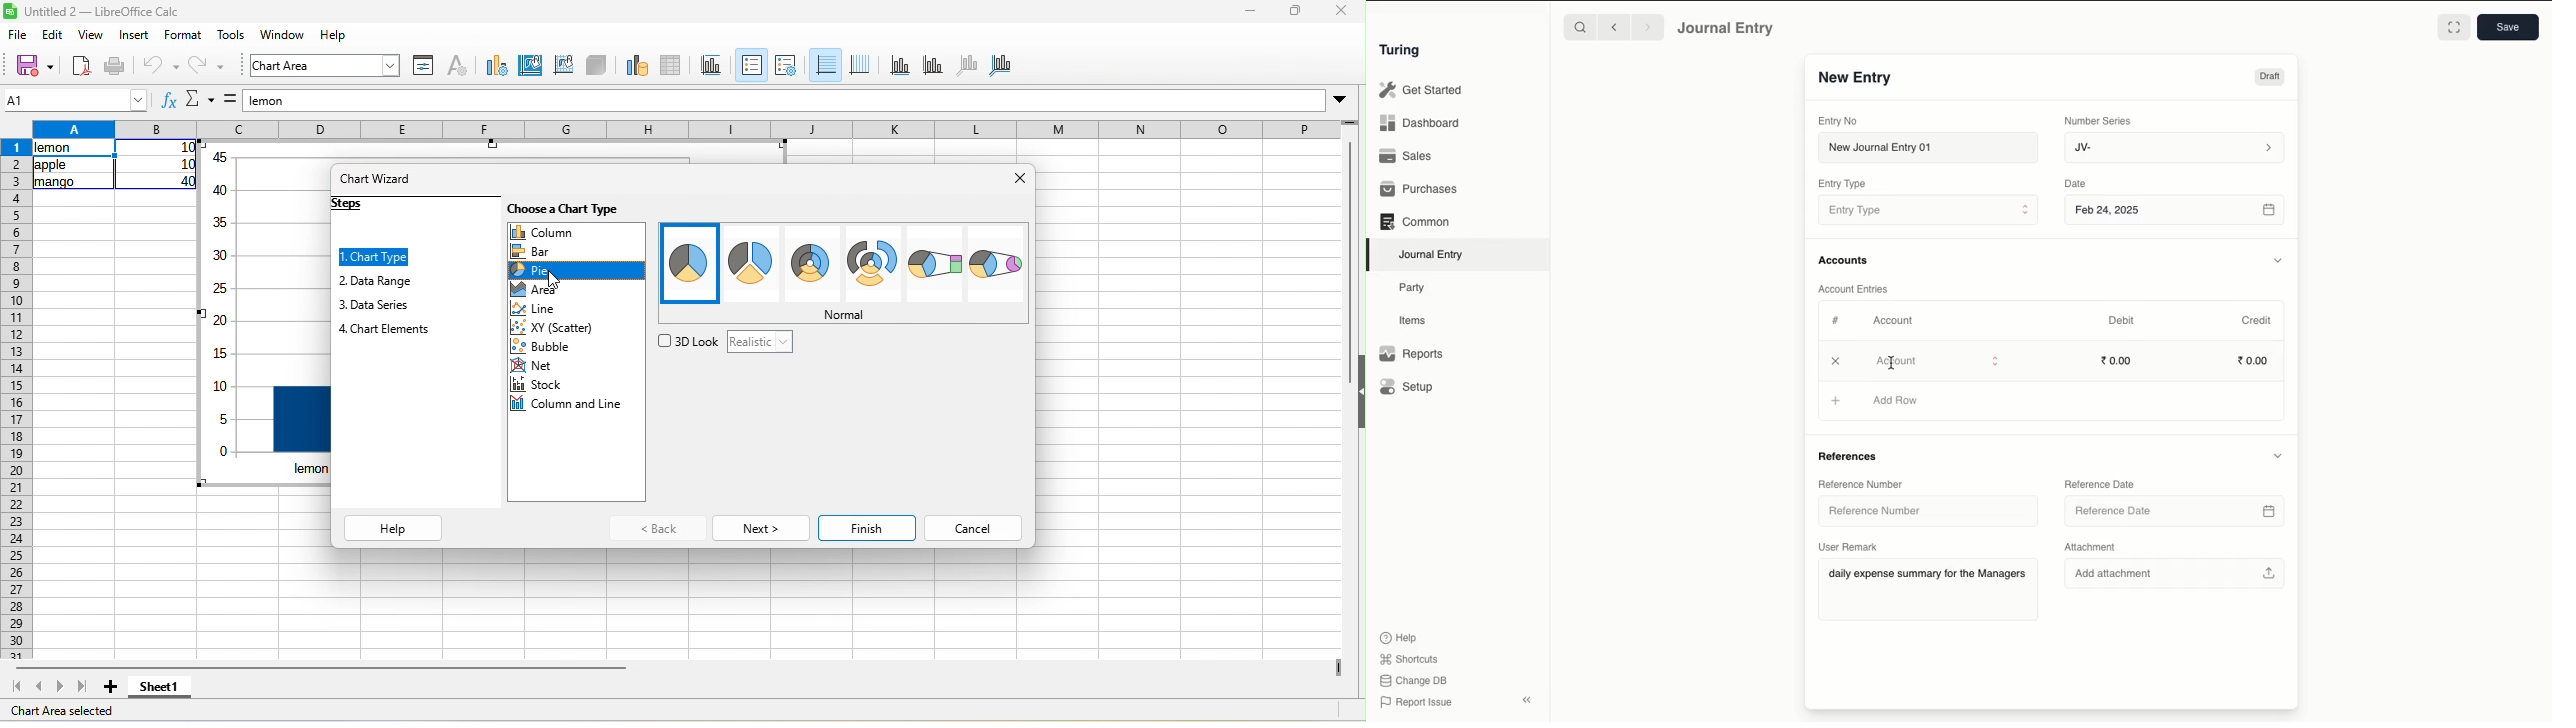  I want to click on chart elements, so click(387, 329).